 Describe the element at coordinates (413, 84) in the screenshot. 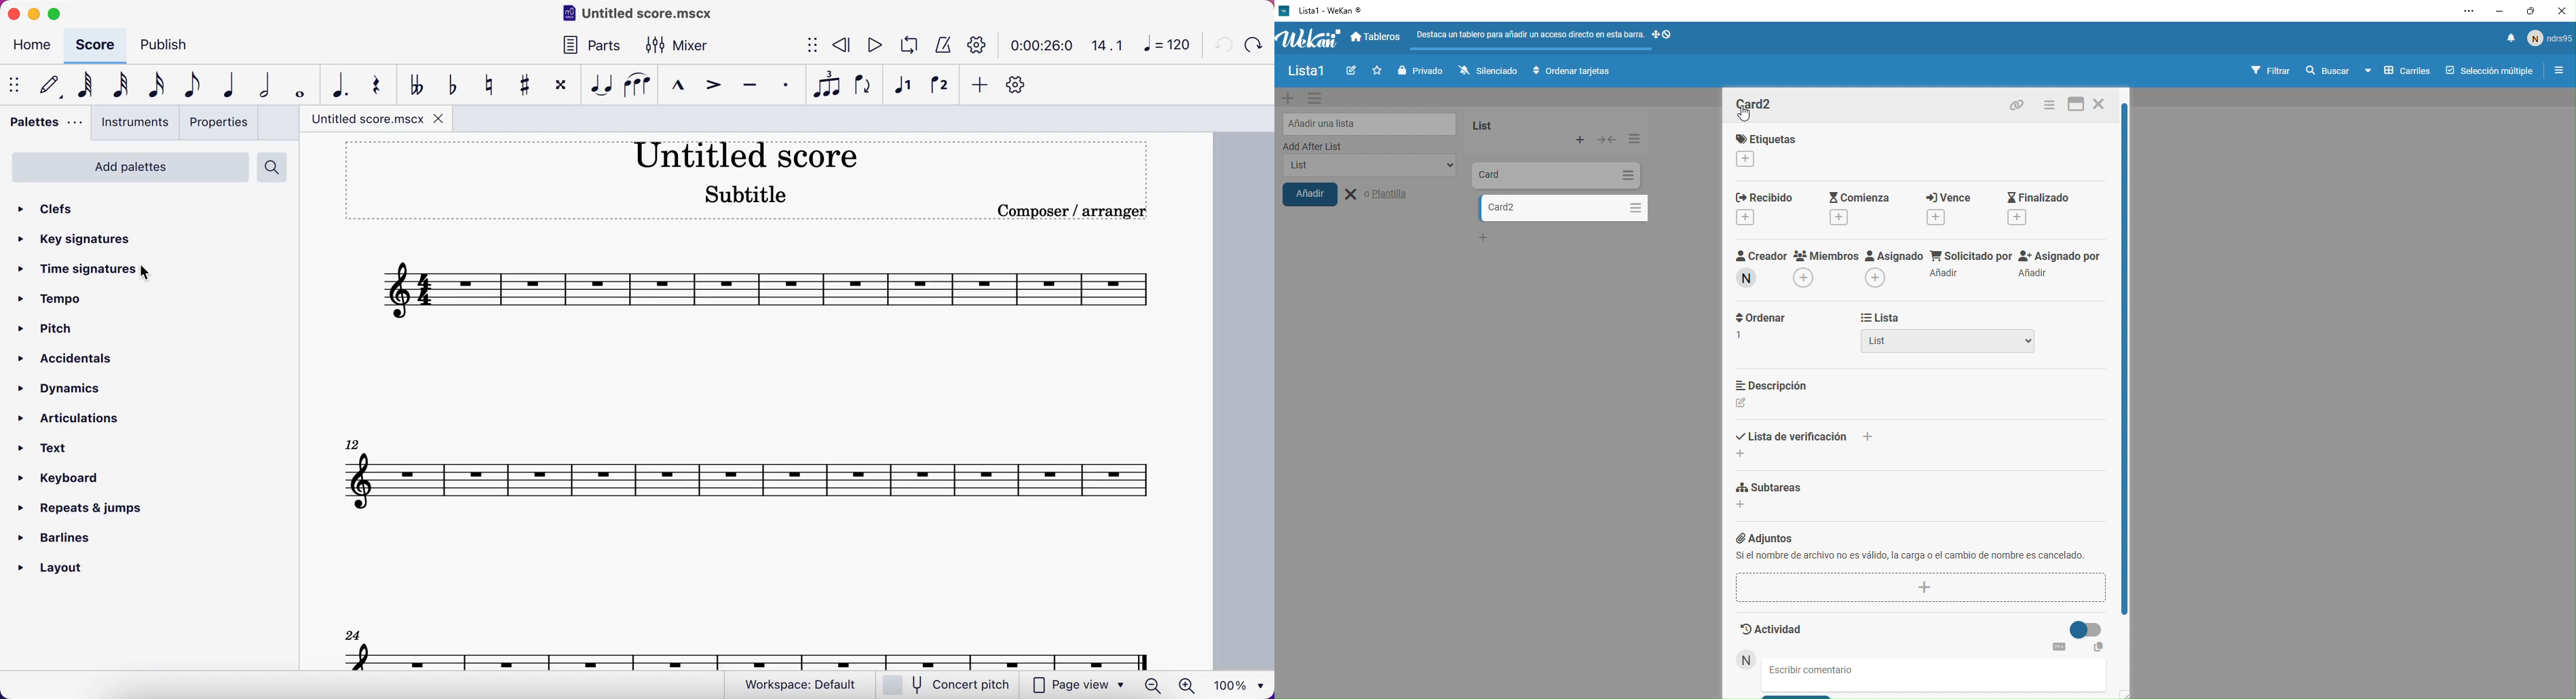

I see `toggle double flat` at that location.